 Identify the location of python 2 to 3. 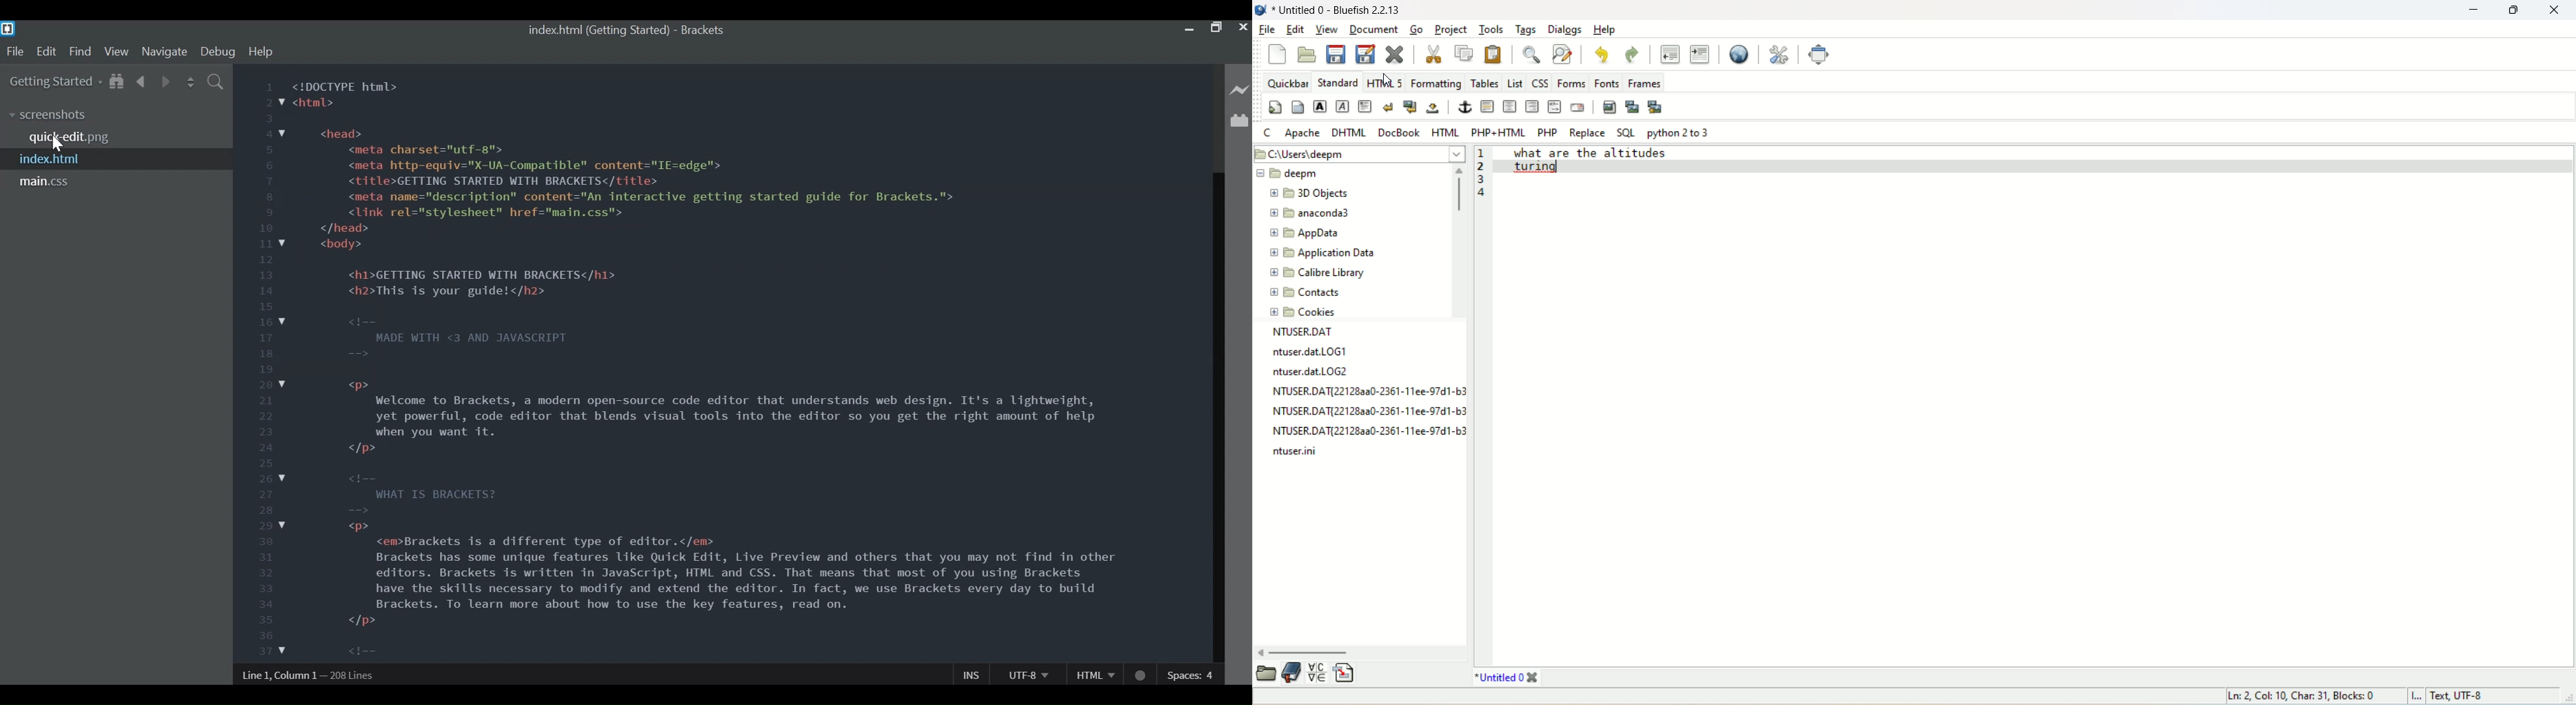
(1680, 134).